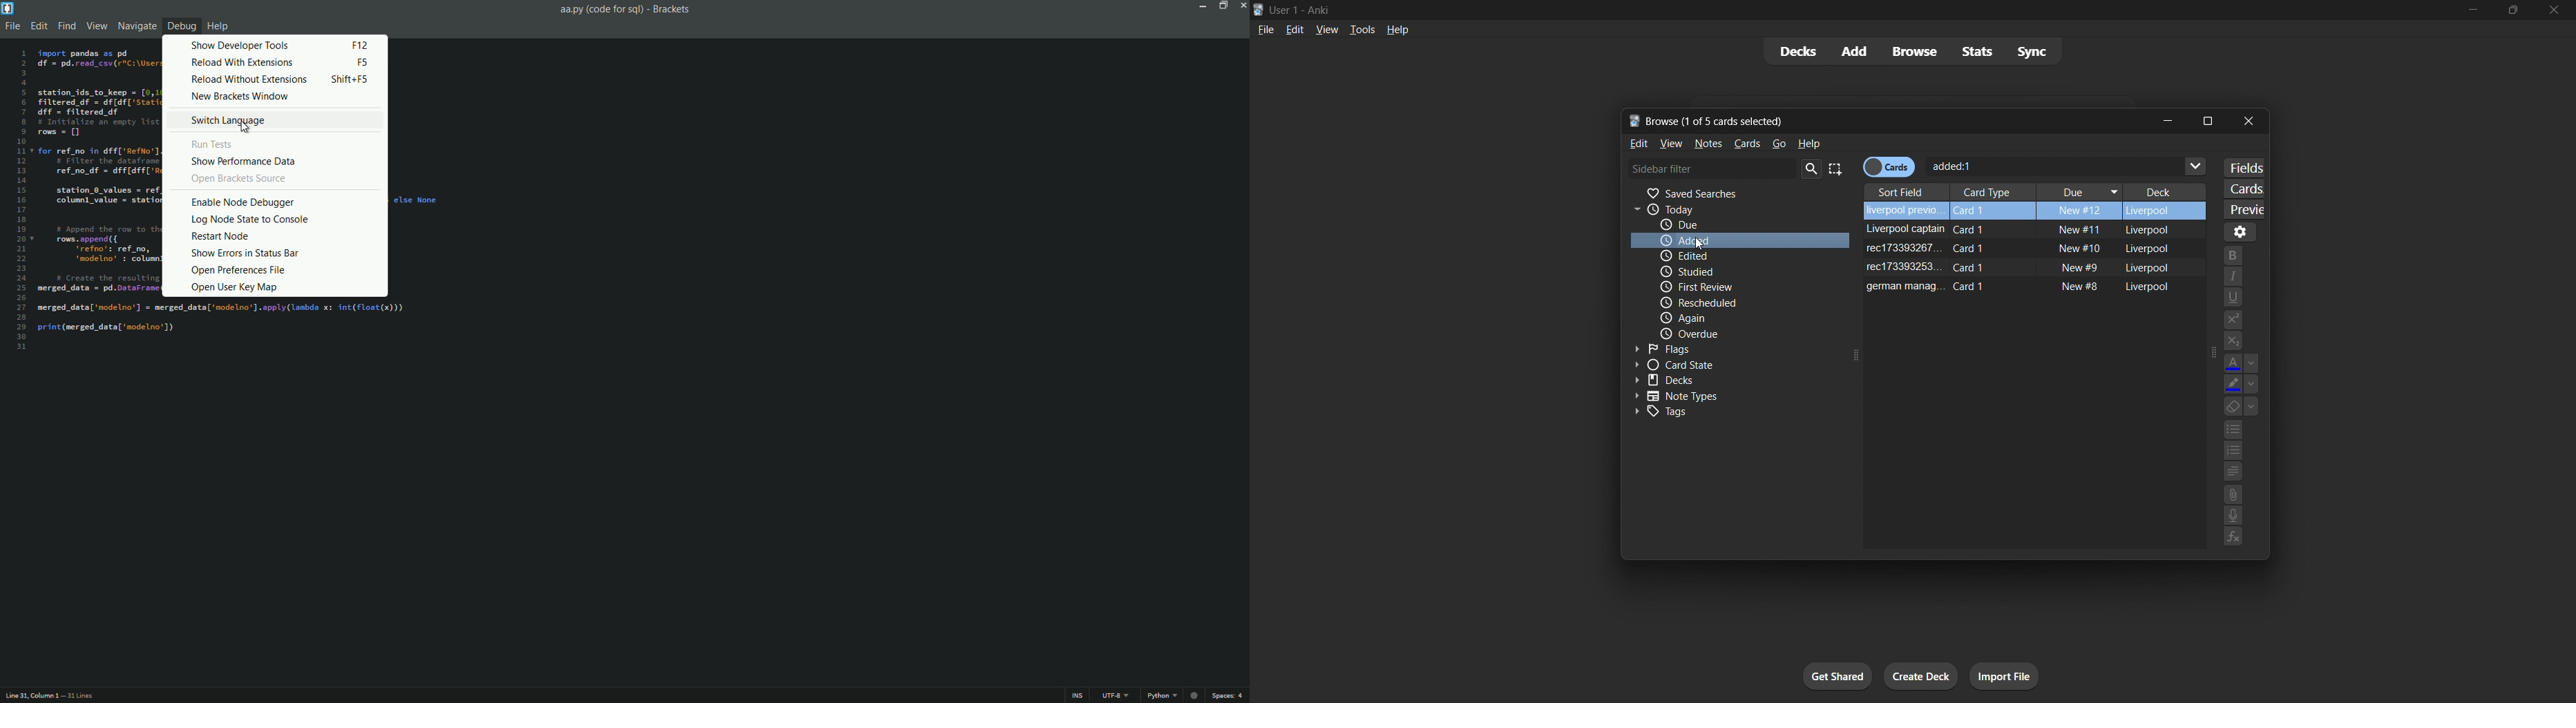 This screenshot has height=728, width=2576. Describe the element at coordinates (1326, 28) in the screenshot. I see `view` at that location.